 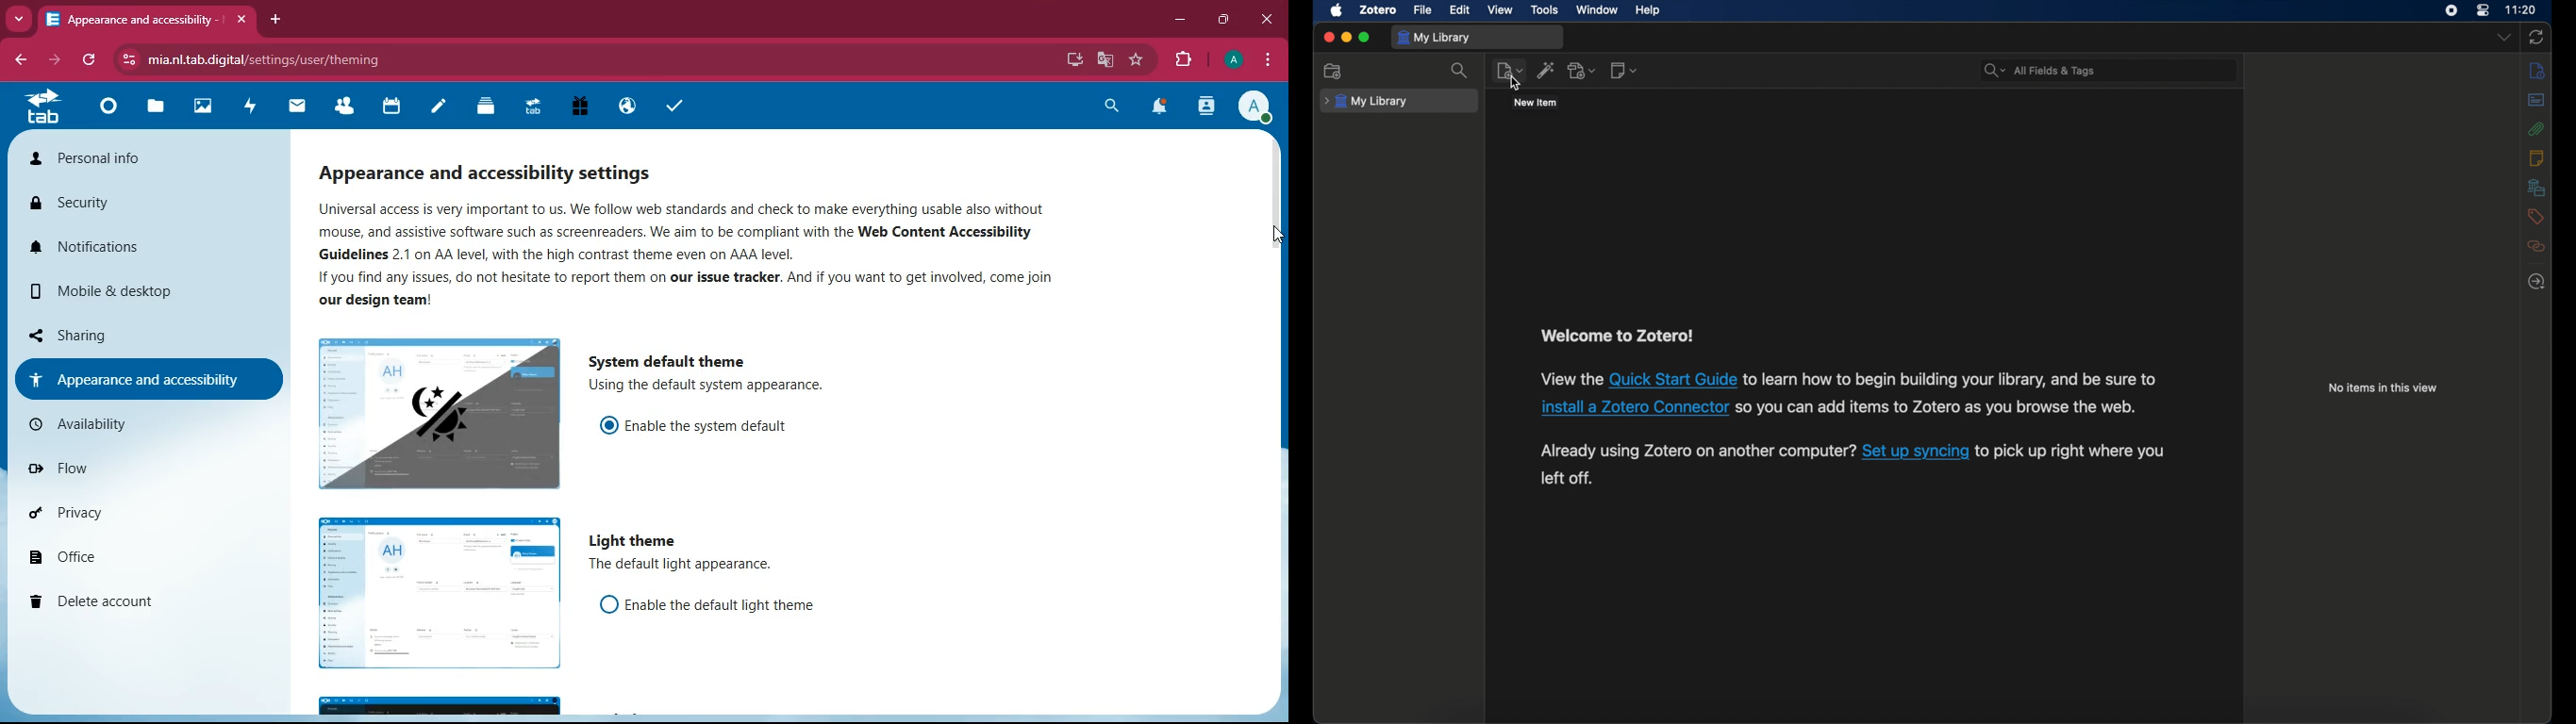 I want to click on forward, so click(x=52, y=58).